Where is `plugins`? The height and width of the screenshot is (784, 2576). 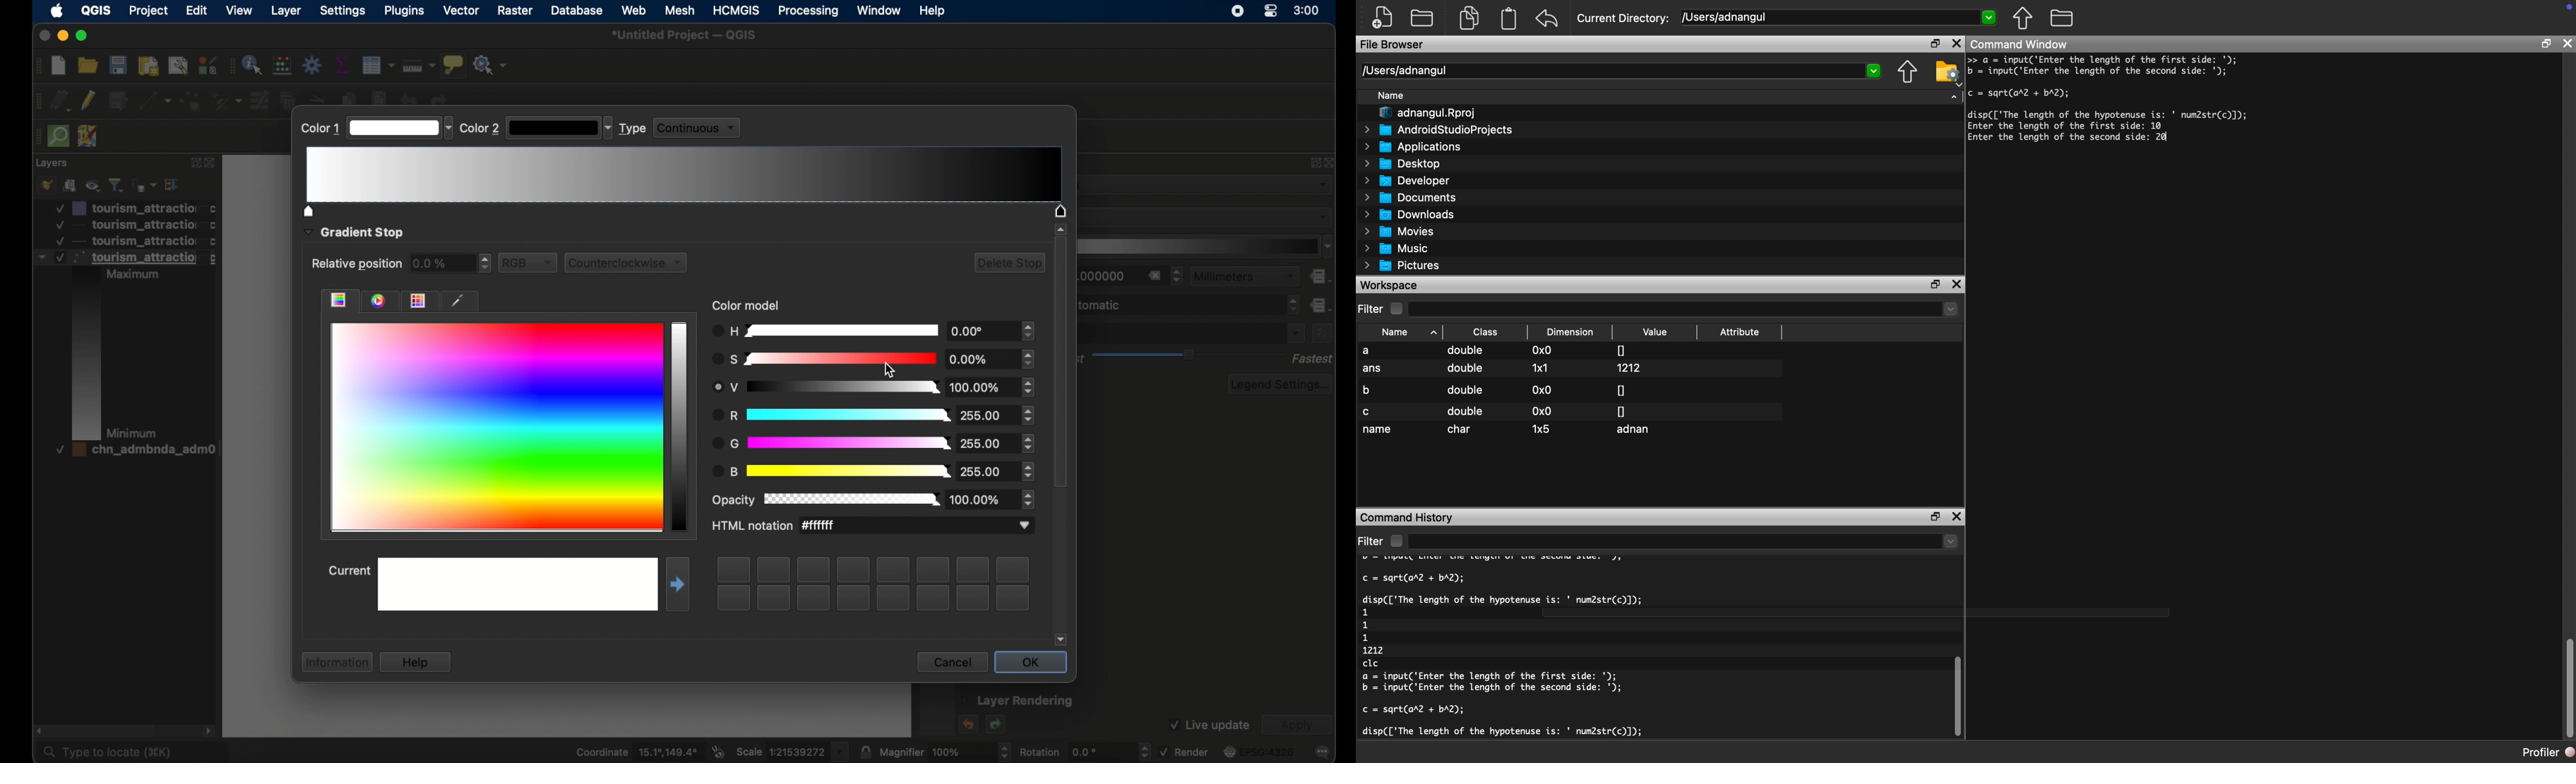
plugins is located at coordinates (405, 12).